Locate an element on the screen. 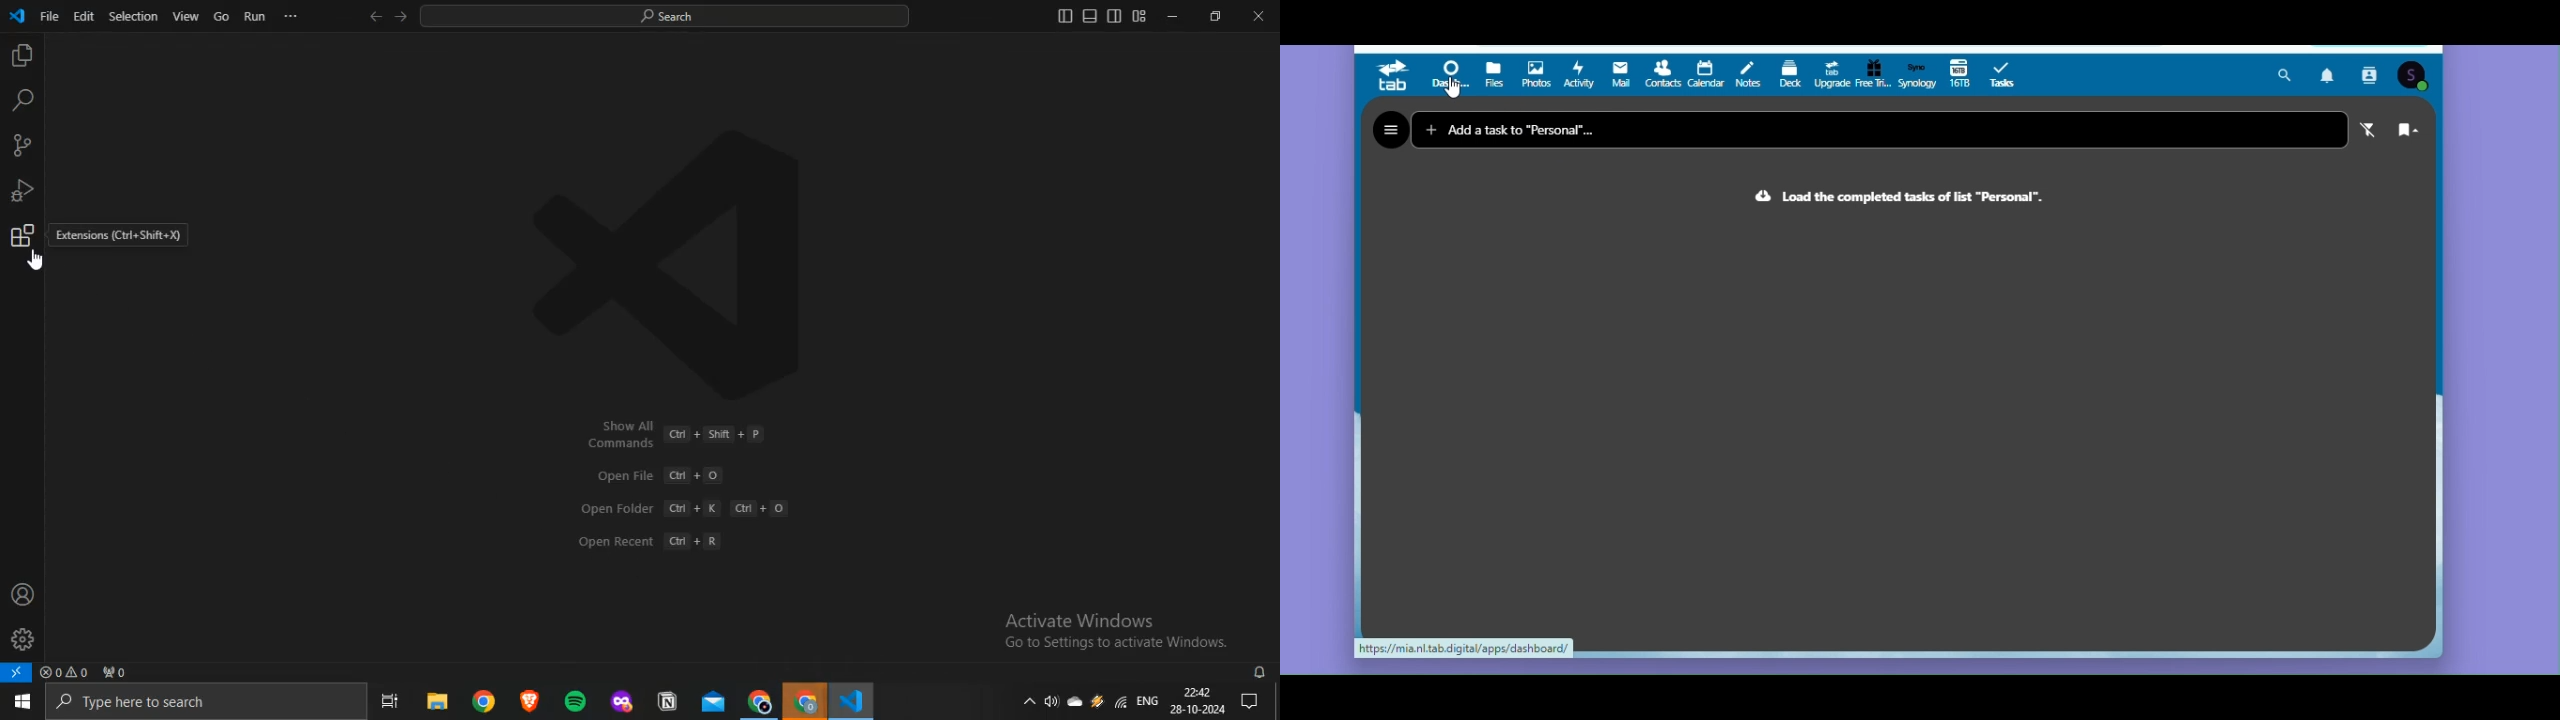 This screenshot has height=728, width=2576. Open file Ctrl + O is located at coordinates (659, 476).